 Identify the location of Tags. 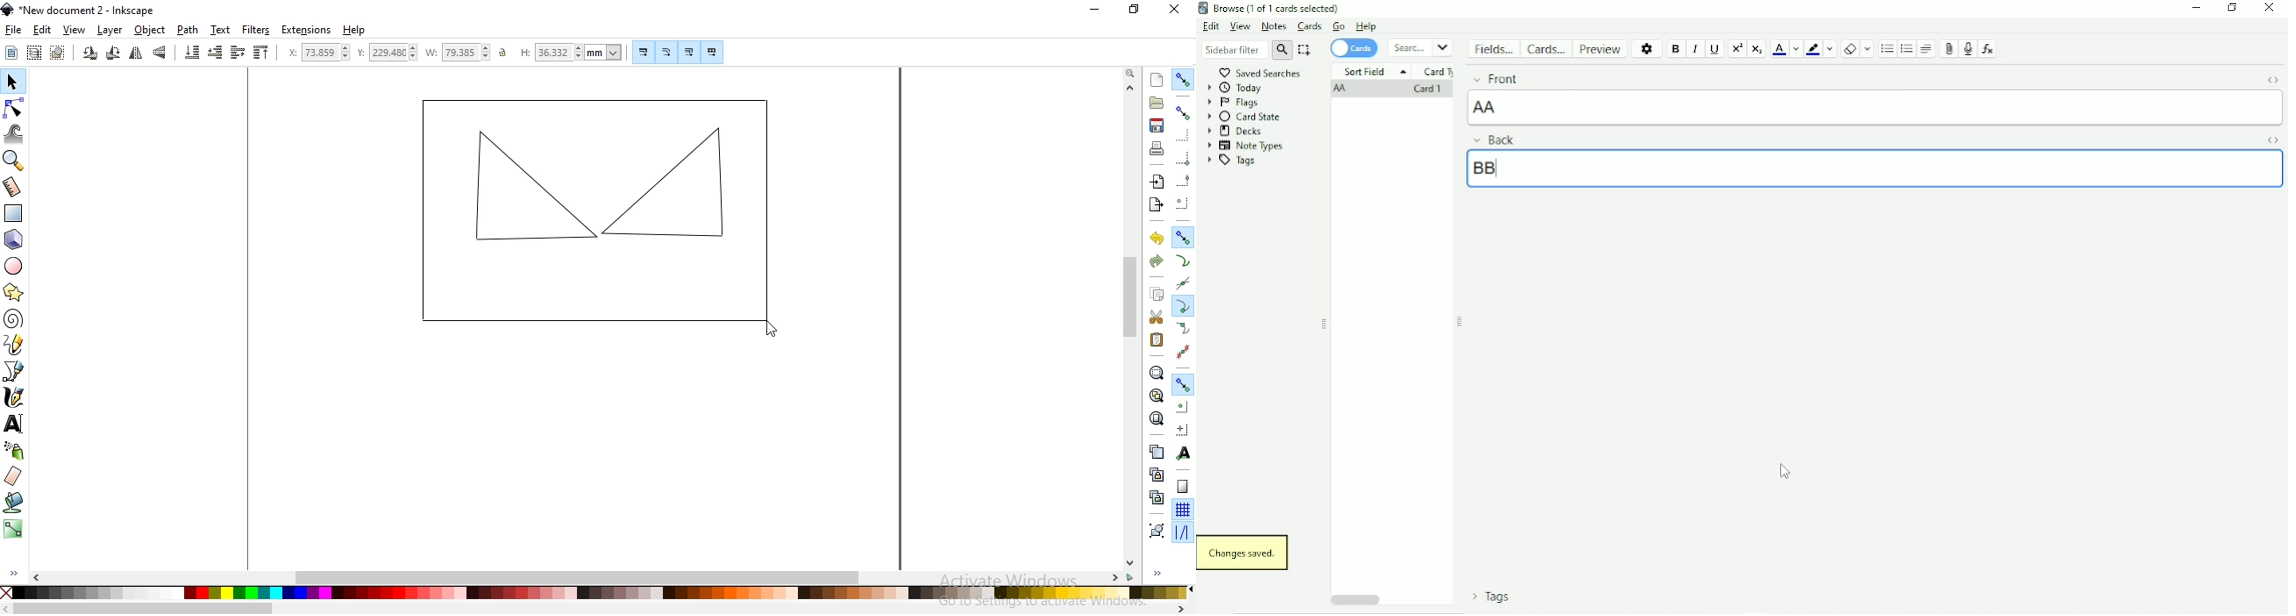
(1231, 161).